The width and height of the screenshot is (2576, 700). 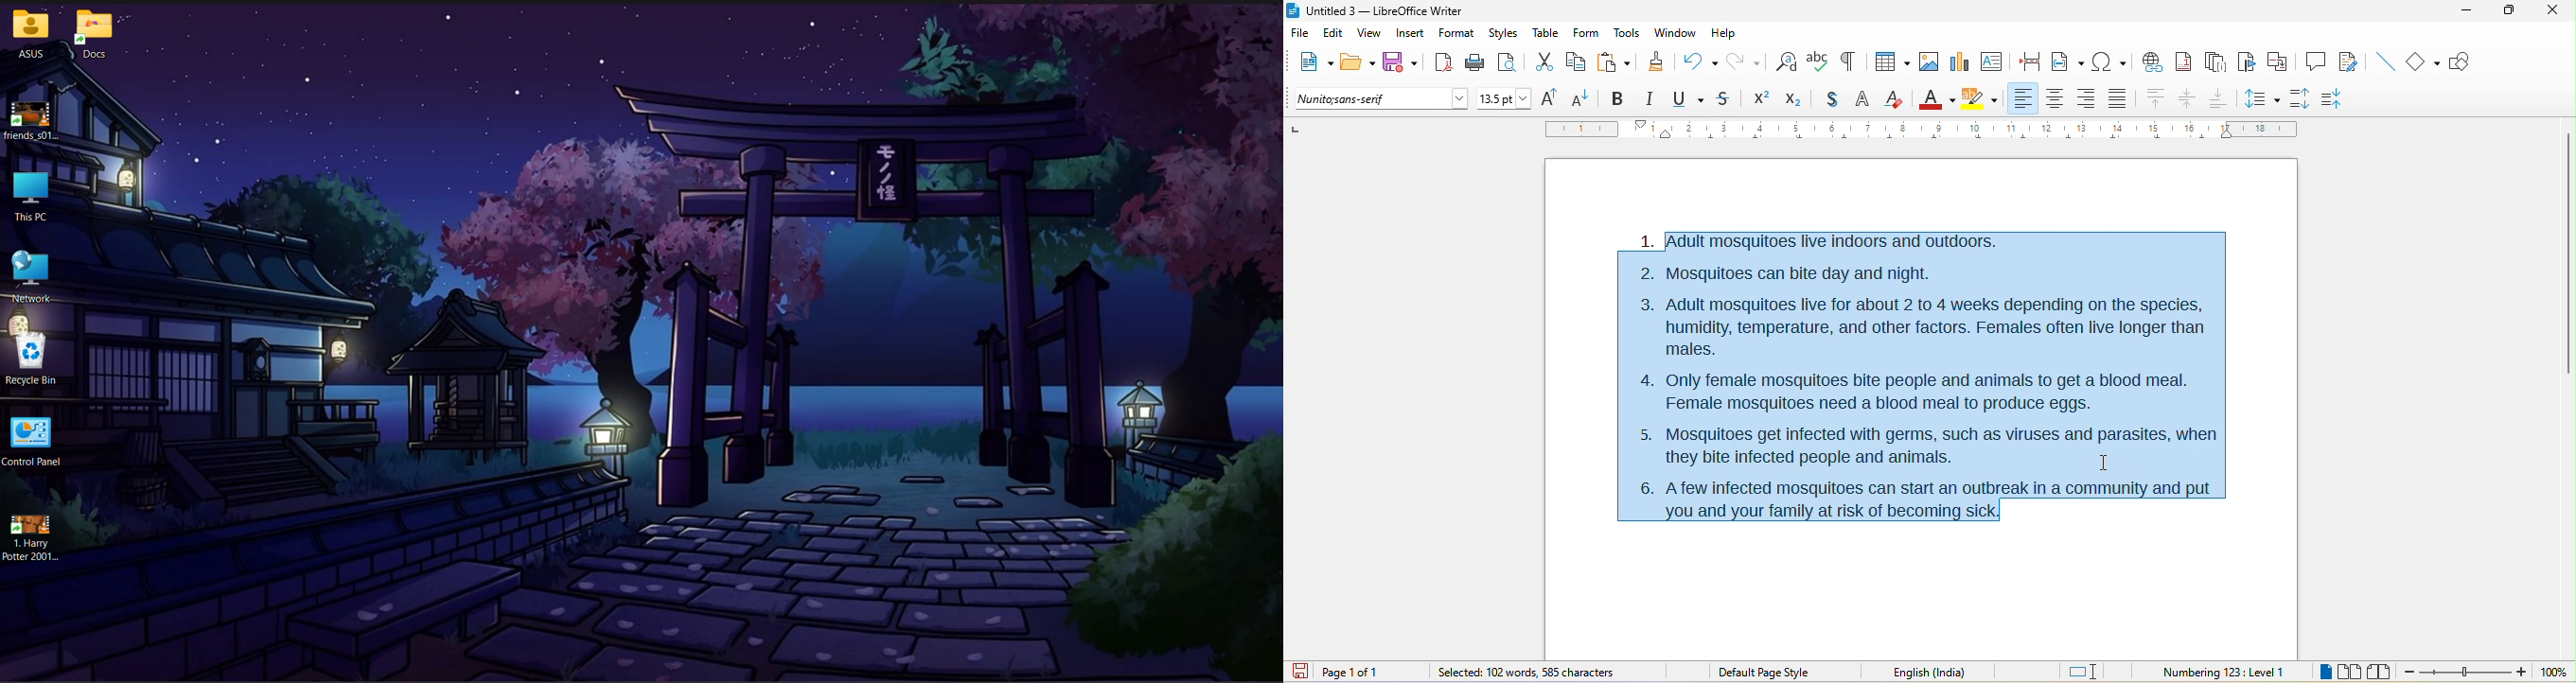 I want to click on table, so click(x=1546, y=34).